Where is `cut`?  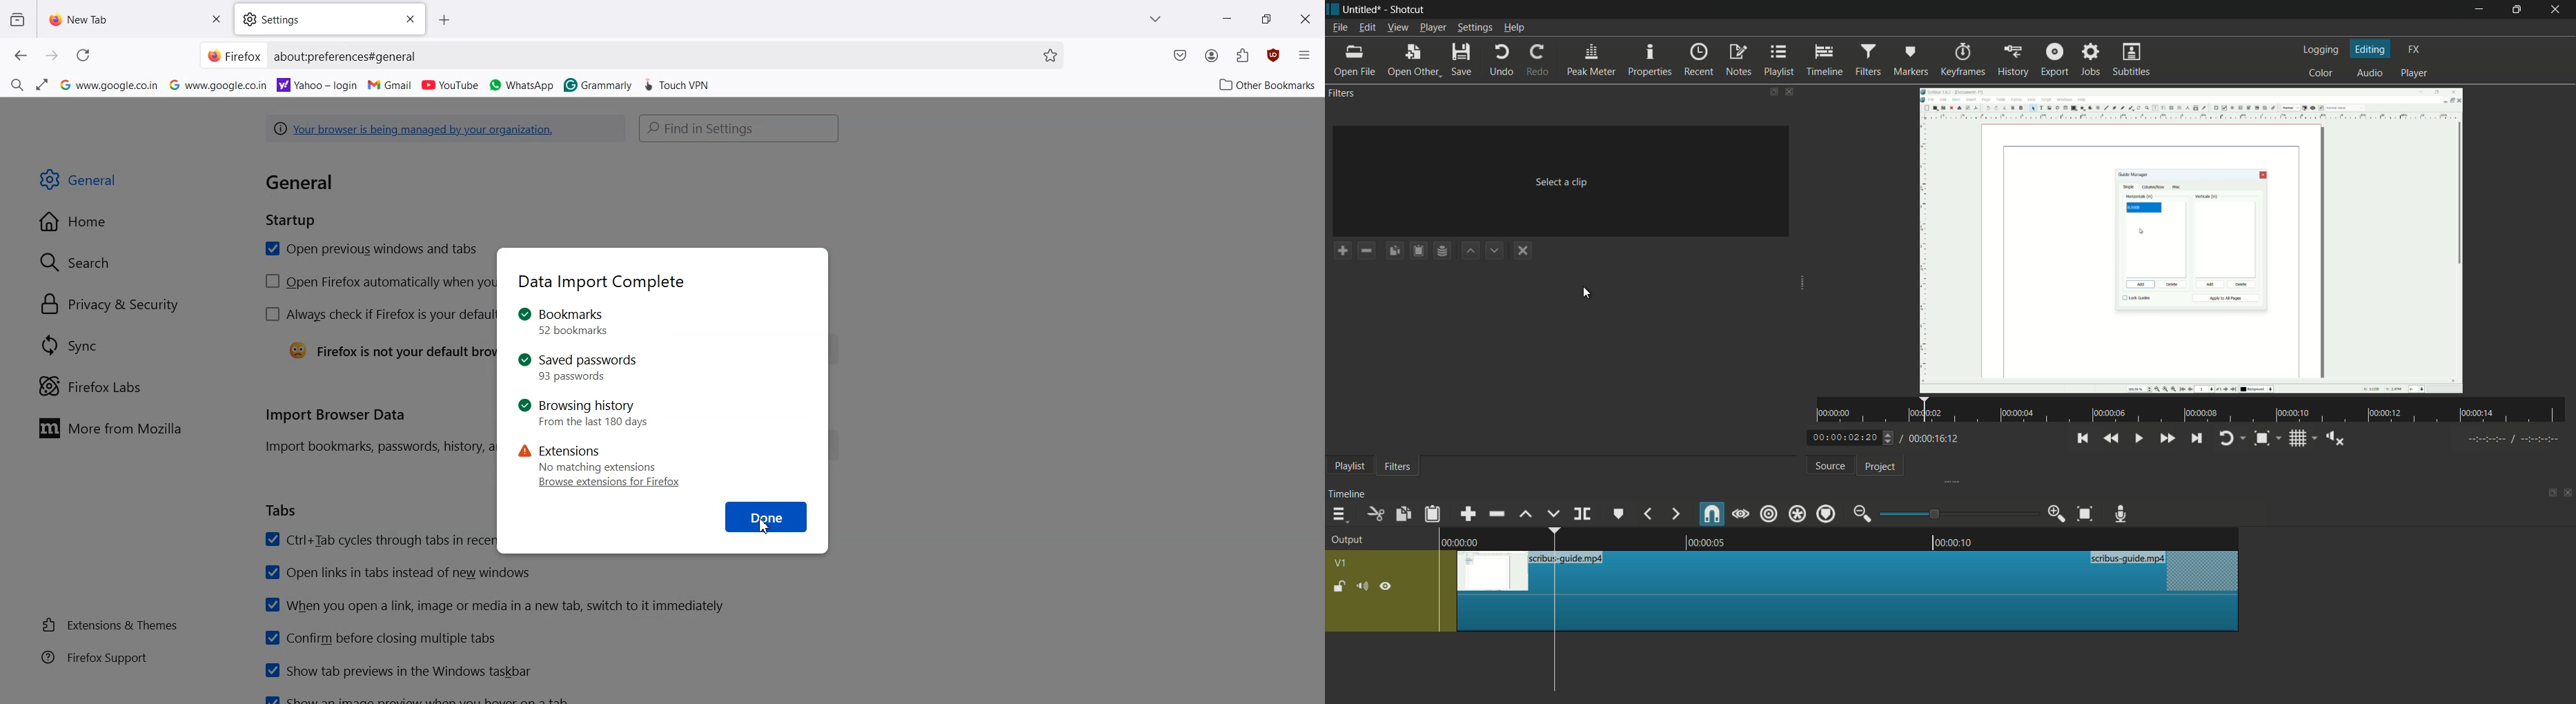 cut is located at coordinates (1375, 514).